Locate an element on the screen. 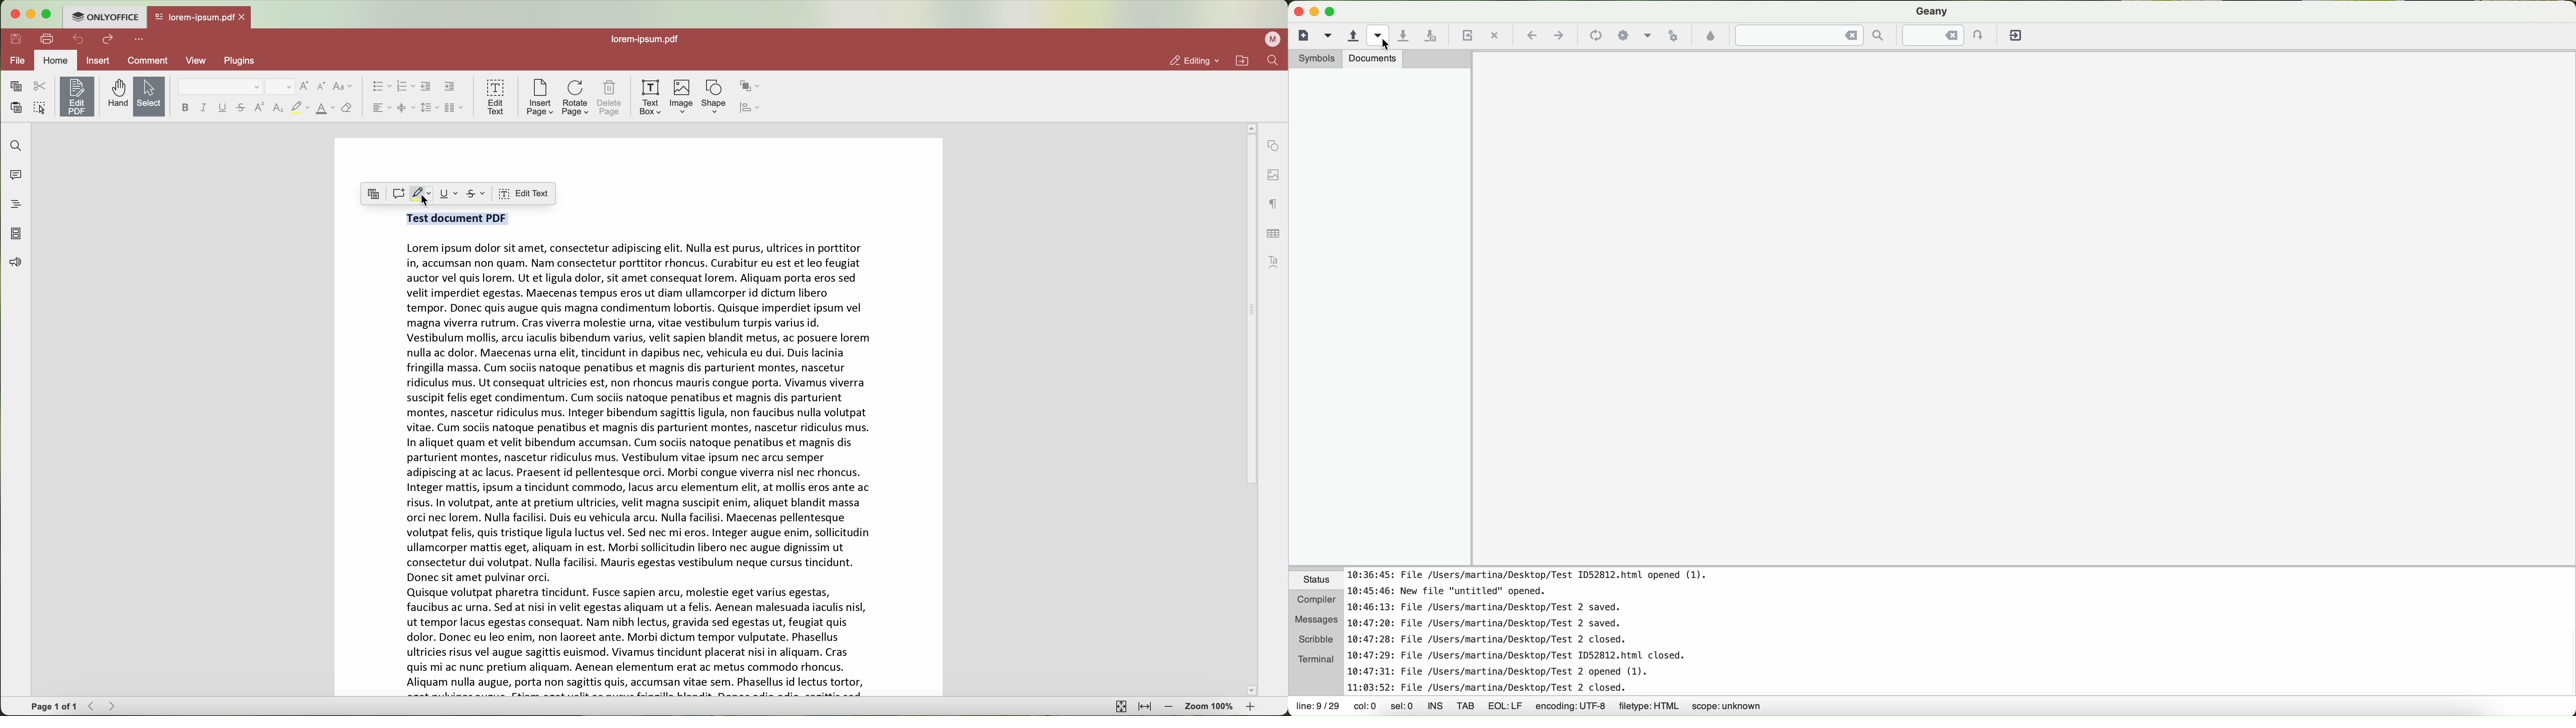  cursor is located at coordinates (430, 202).